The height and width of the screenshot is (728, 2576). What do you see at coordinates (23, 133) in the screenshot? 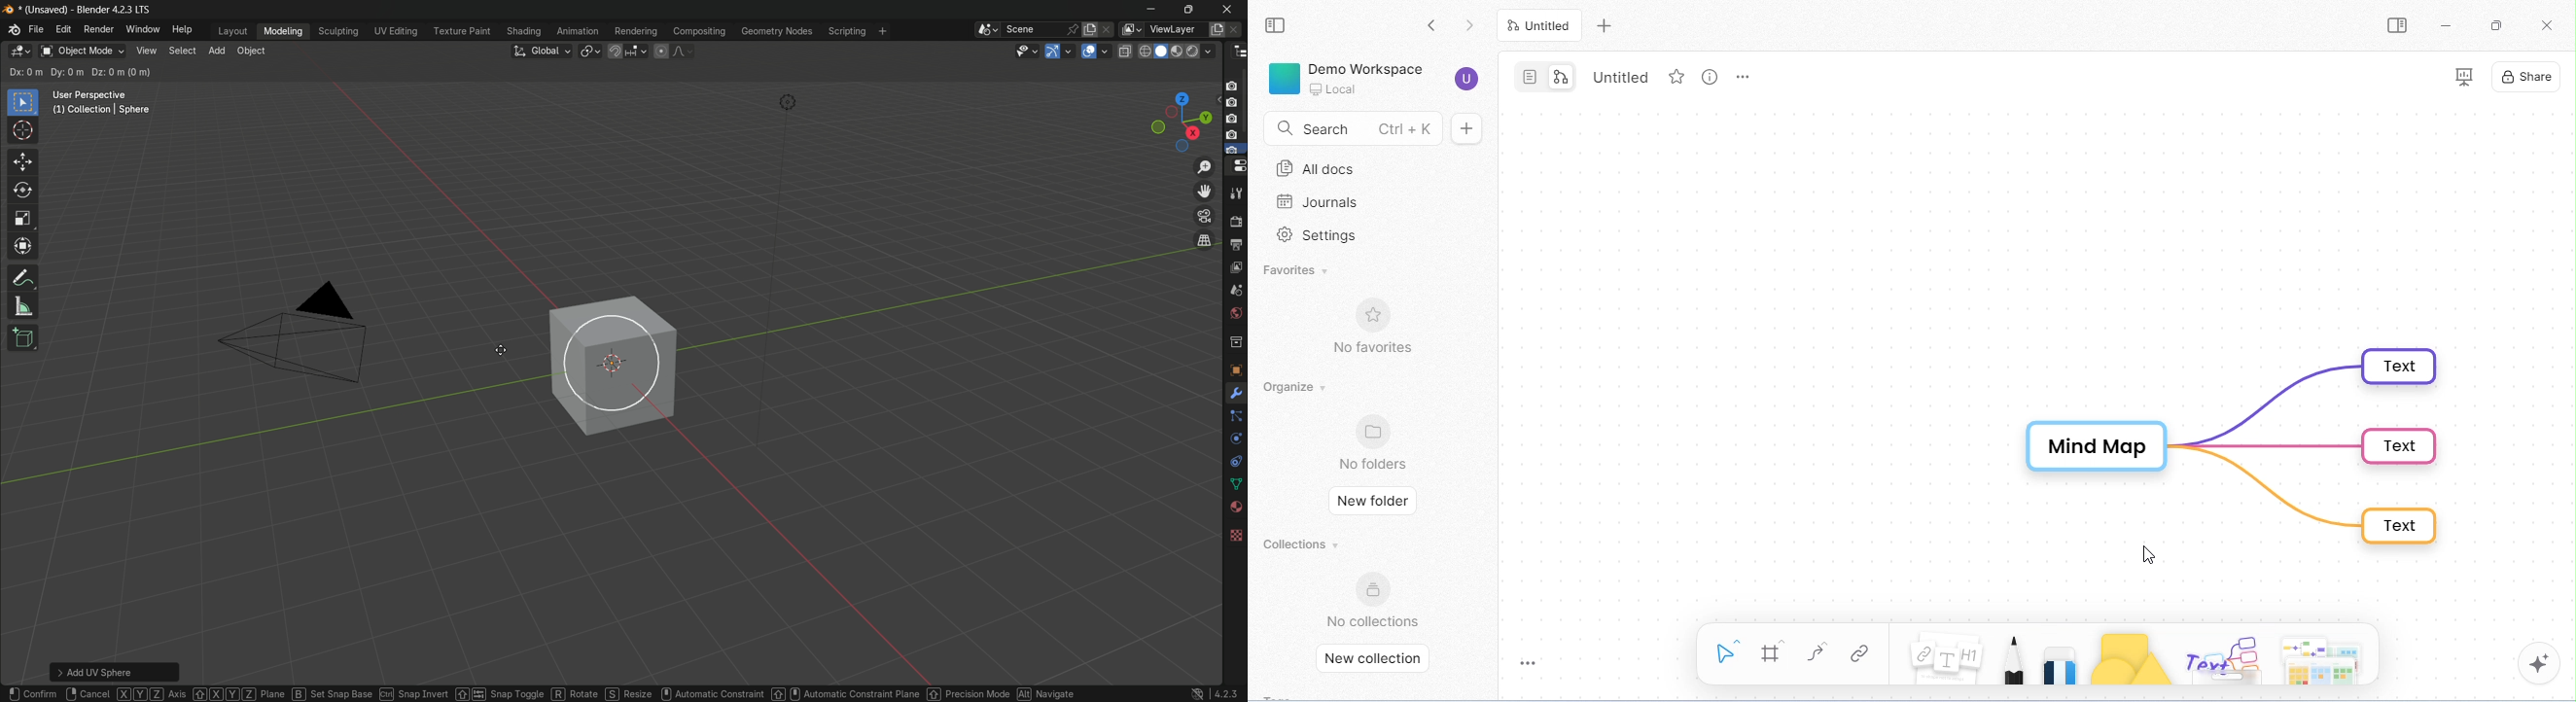
I see `cursor` at bounding box center [23, 133].